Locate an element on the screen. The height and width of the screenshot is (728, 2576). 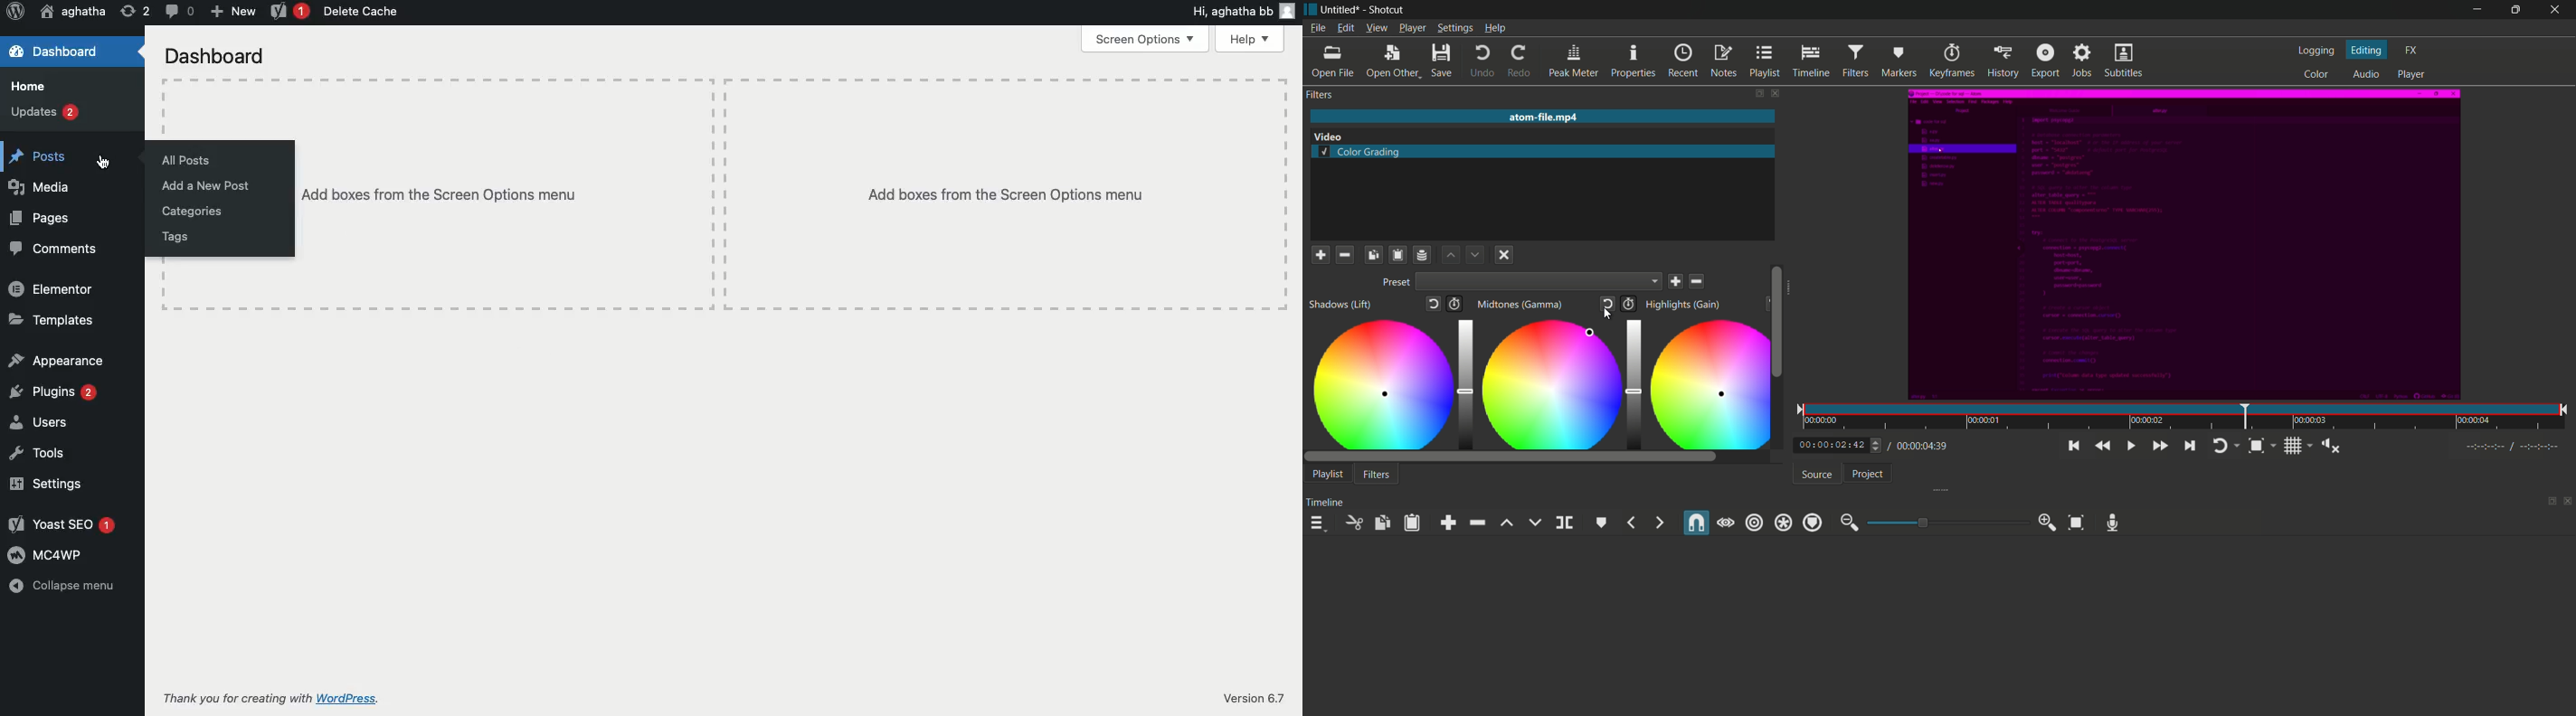
imported video is located at coordinates (2181, 246).